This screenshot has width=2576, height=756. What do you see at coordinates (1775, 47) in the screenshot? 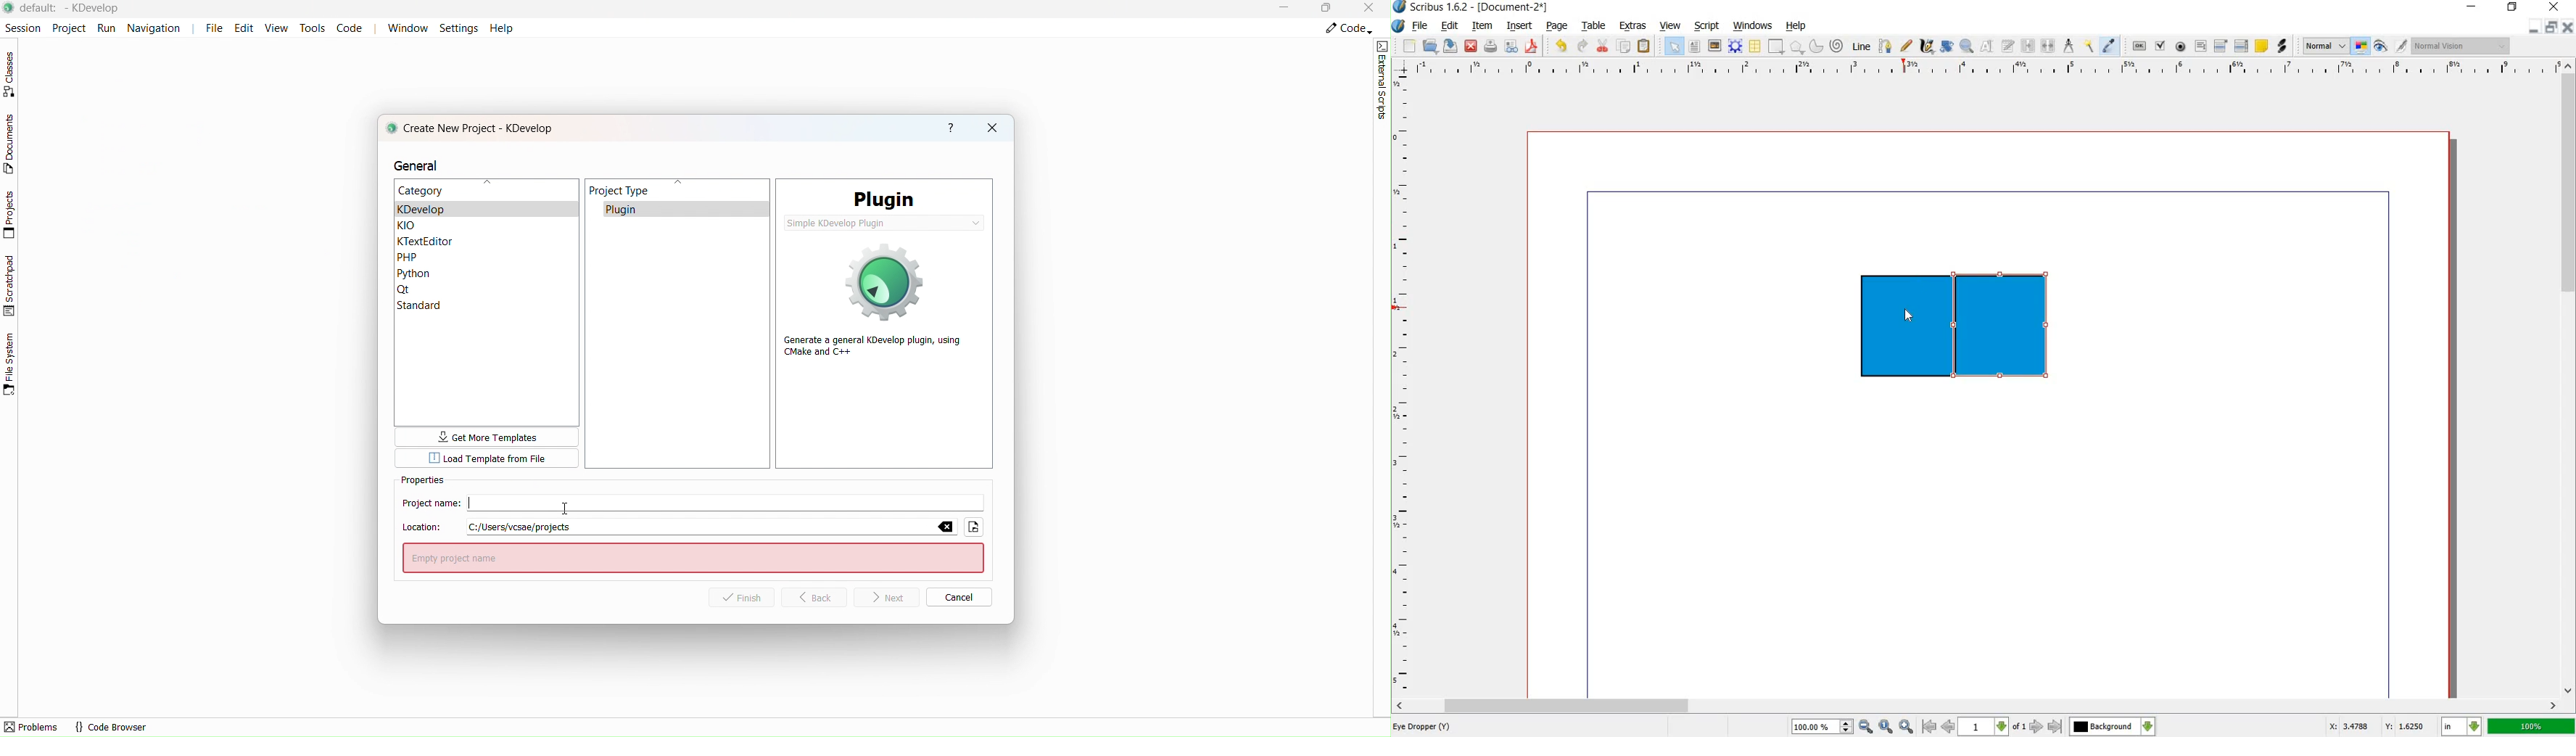
I see `shape` at bounding box center [1775, 47].